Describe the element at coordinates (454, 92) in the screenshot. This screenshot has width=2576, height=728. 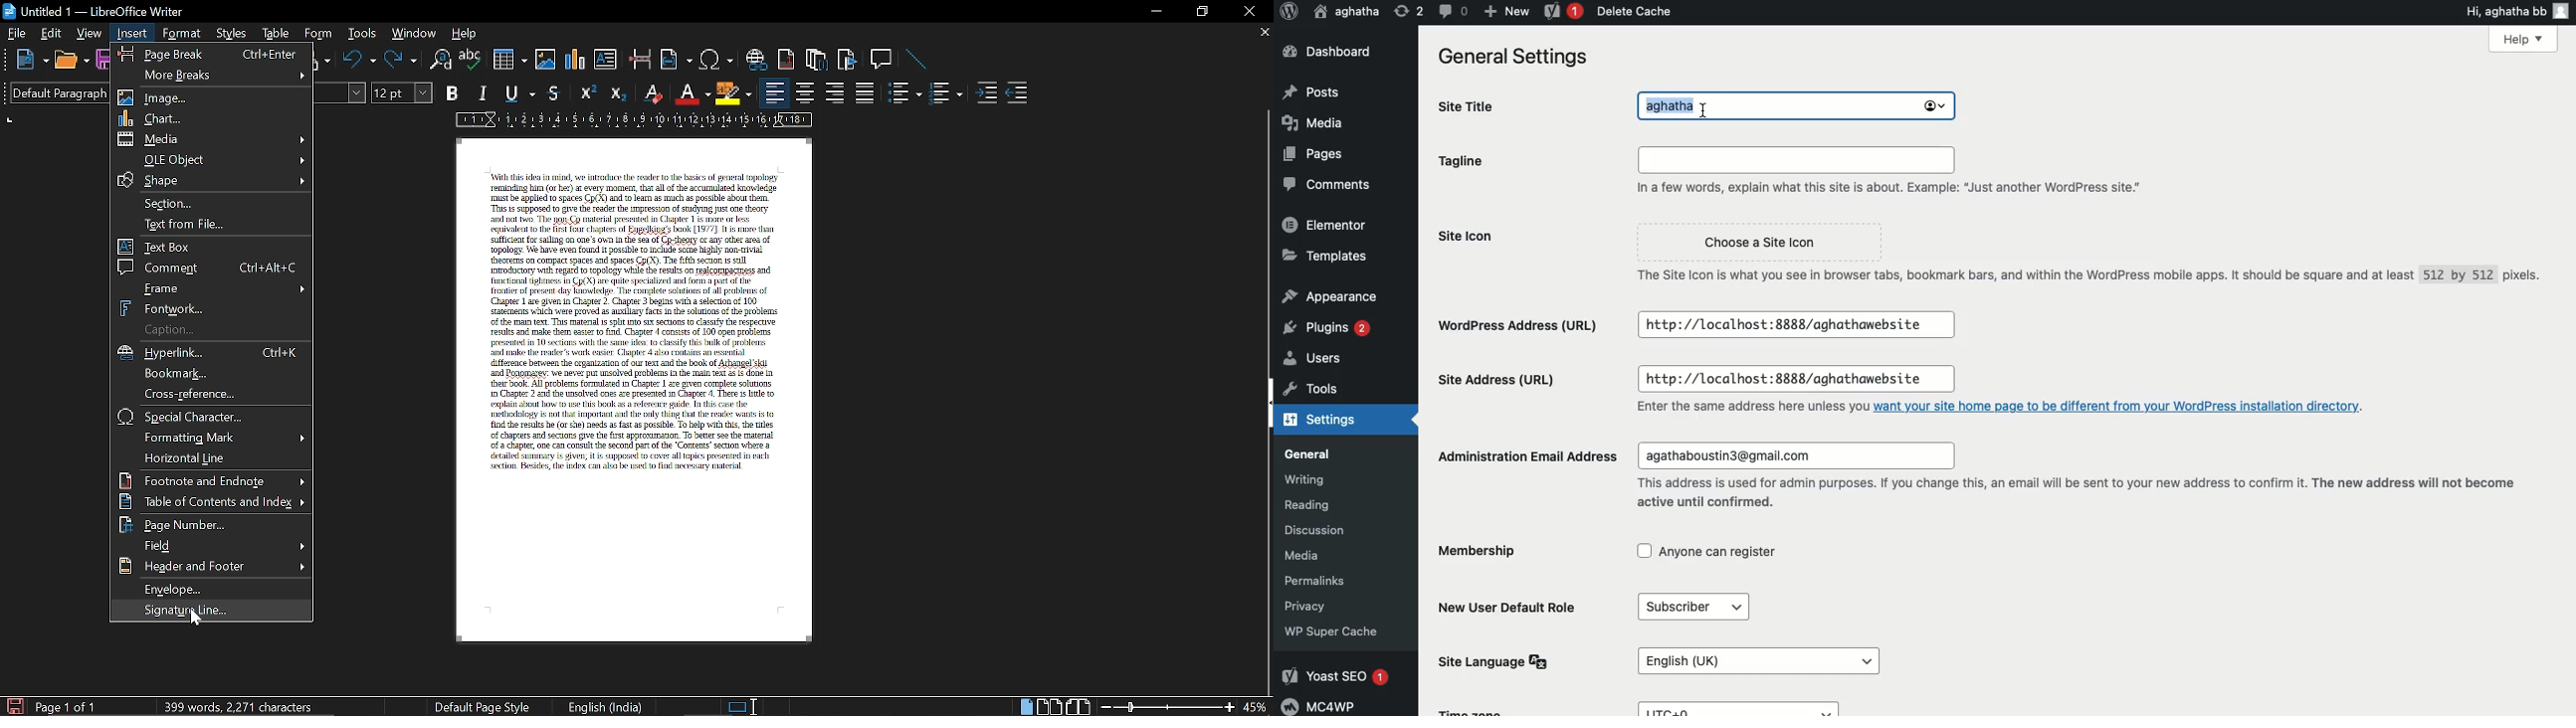
I see `bold` at that location.